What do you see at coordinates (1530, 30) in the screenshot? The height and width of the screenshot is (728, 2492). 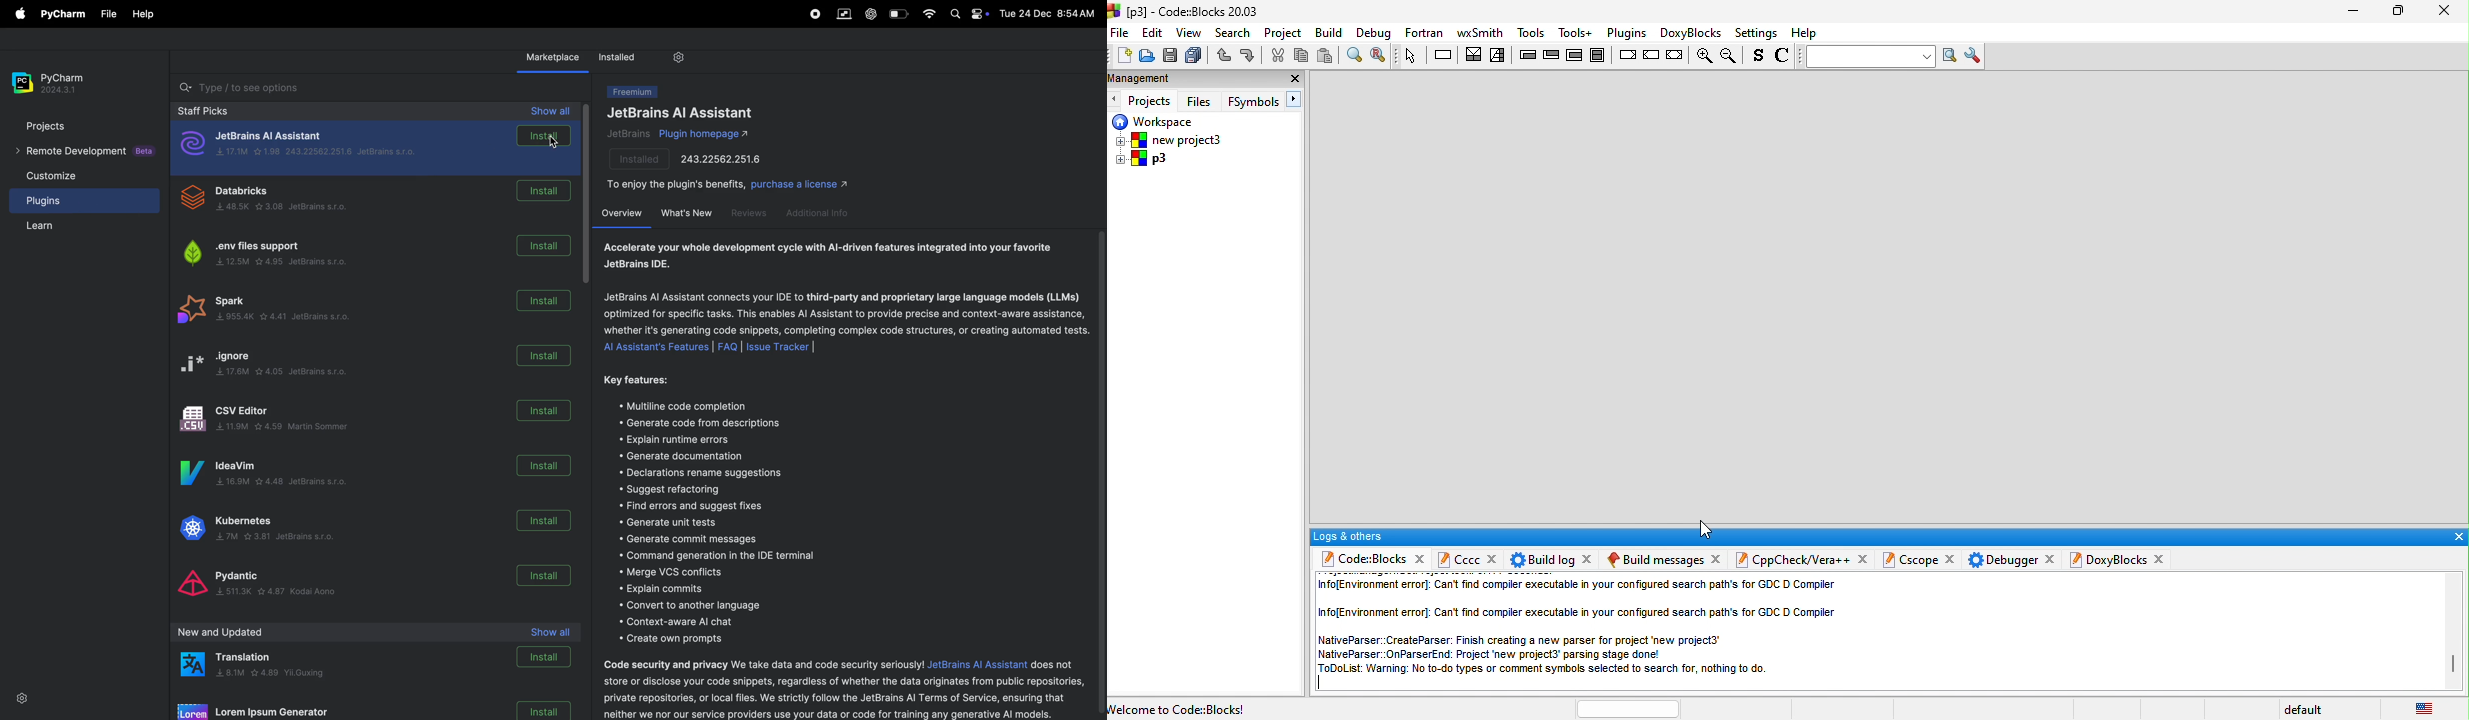 I see `tools` at bounding box center [1530, 30].